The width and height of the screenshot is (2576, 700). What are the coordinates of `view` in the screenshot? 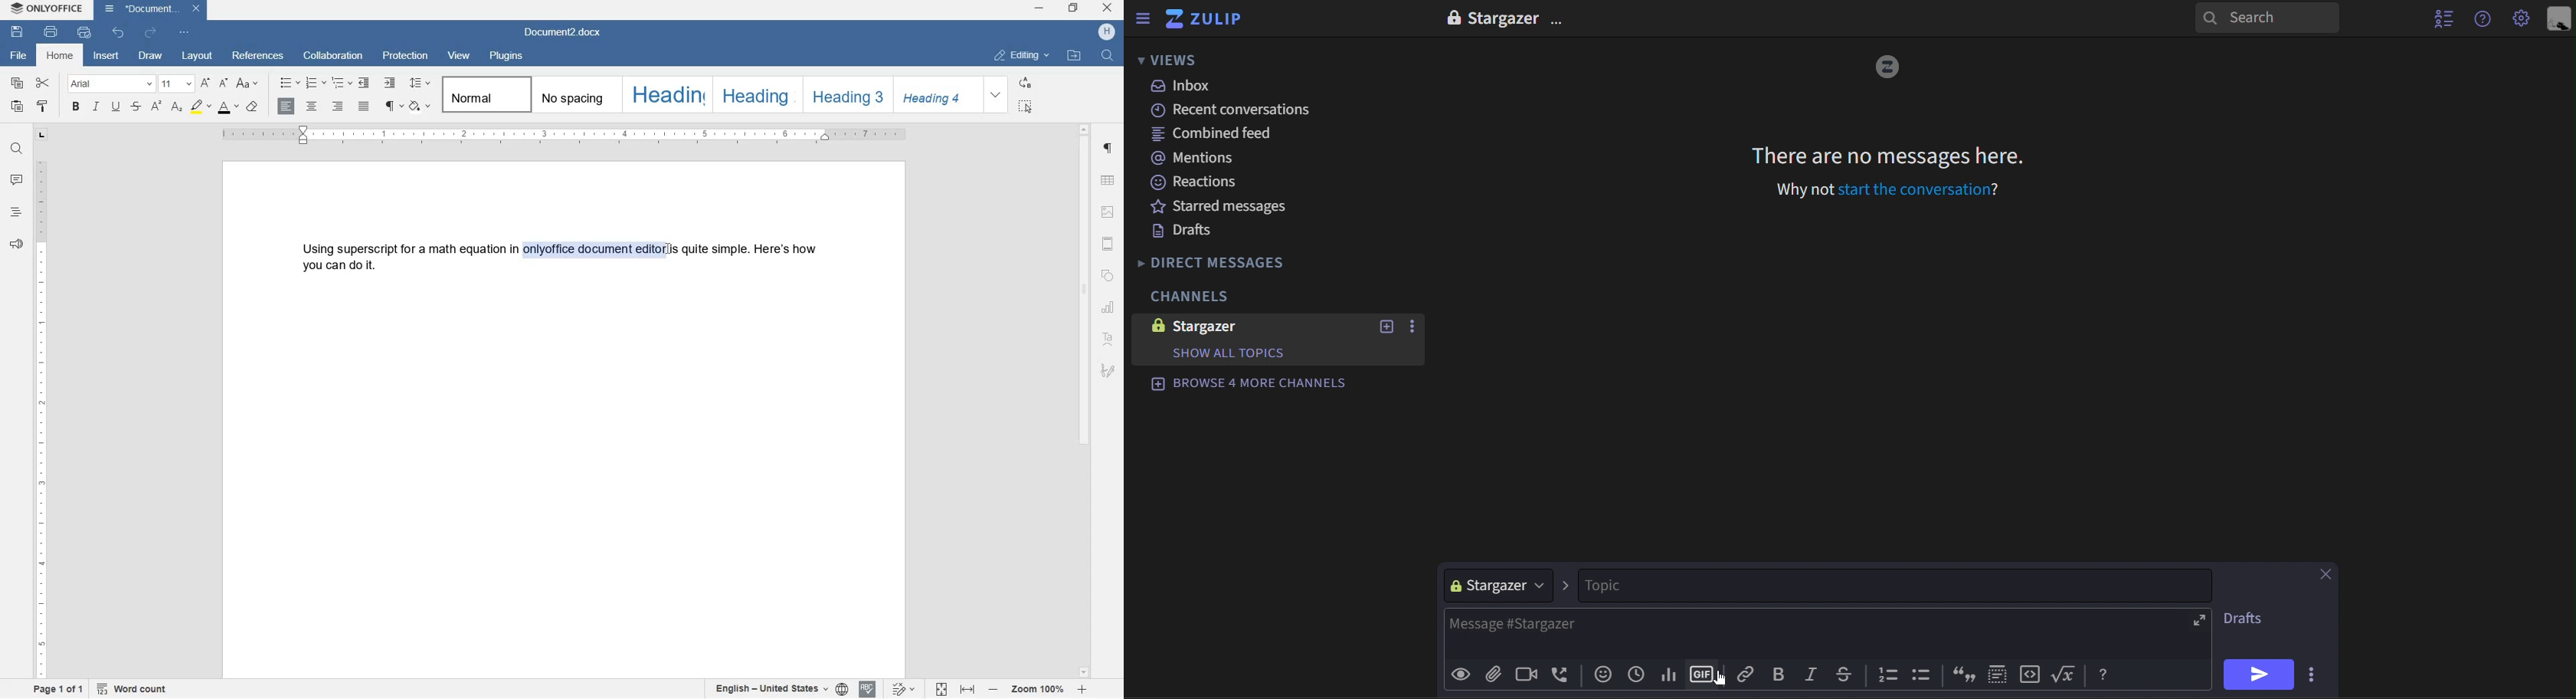 It's located at (460, 54).